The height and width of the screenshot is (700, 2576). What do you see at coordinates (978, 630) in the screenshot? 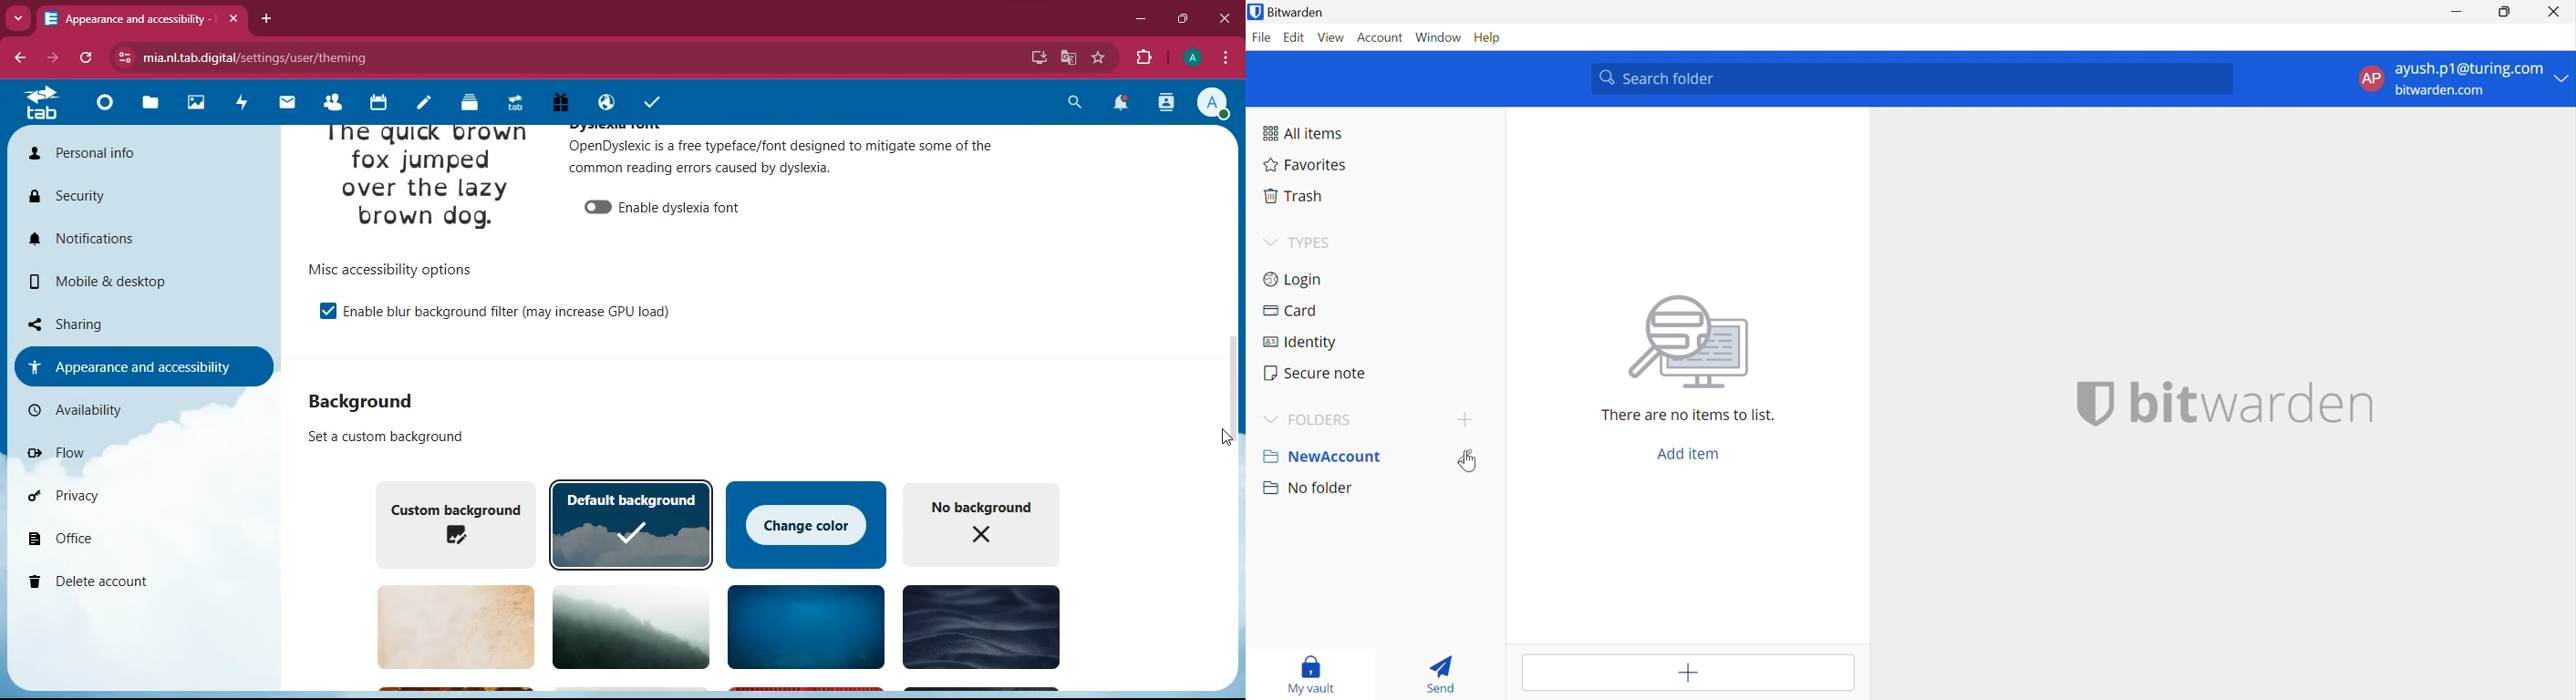
I see `background` at bounding box center [978, 630].